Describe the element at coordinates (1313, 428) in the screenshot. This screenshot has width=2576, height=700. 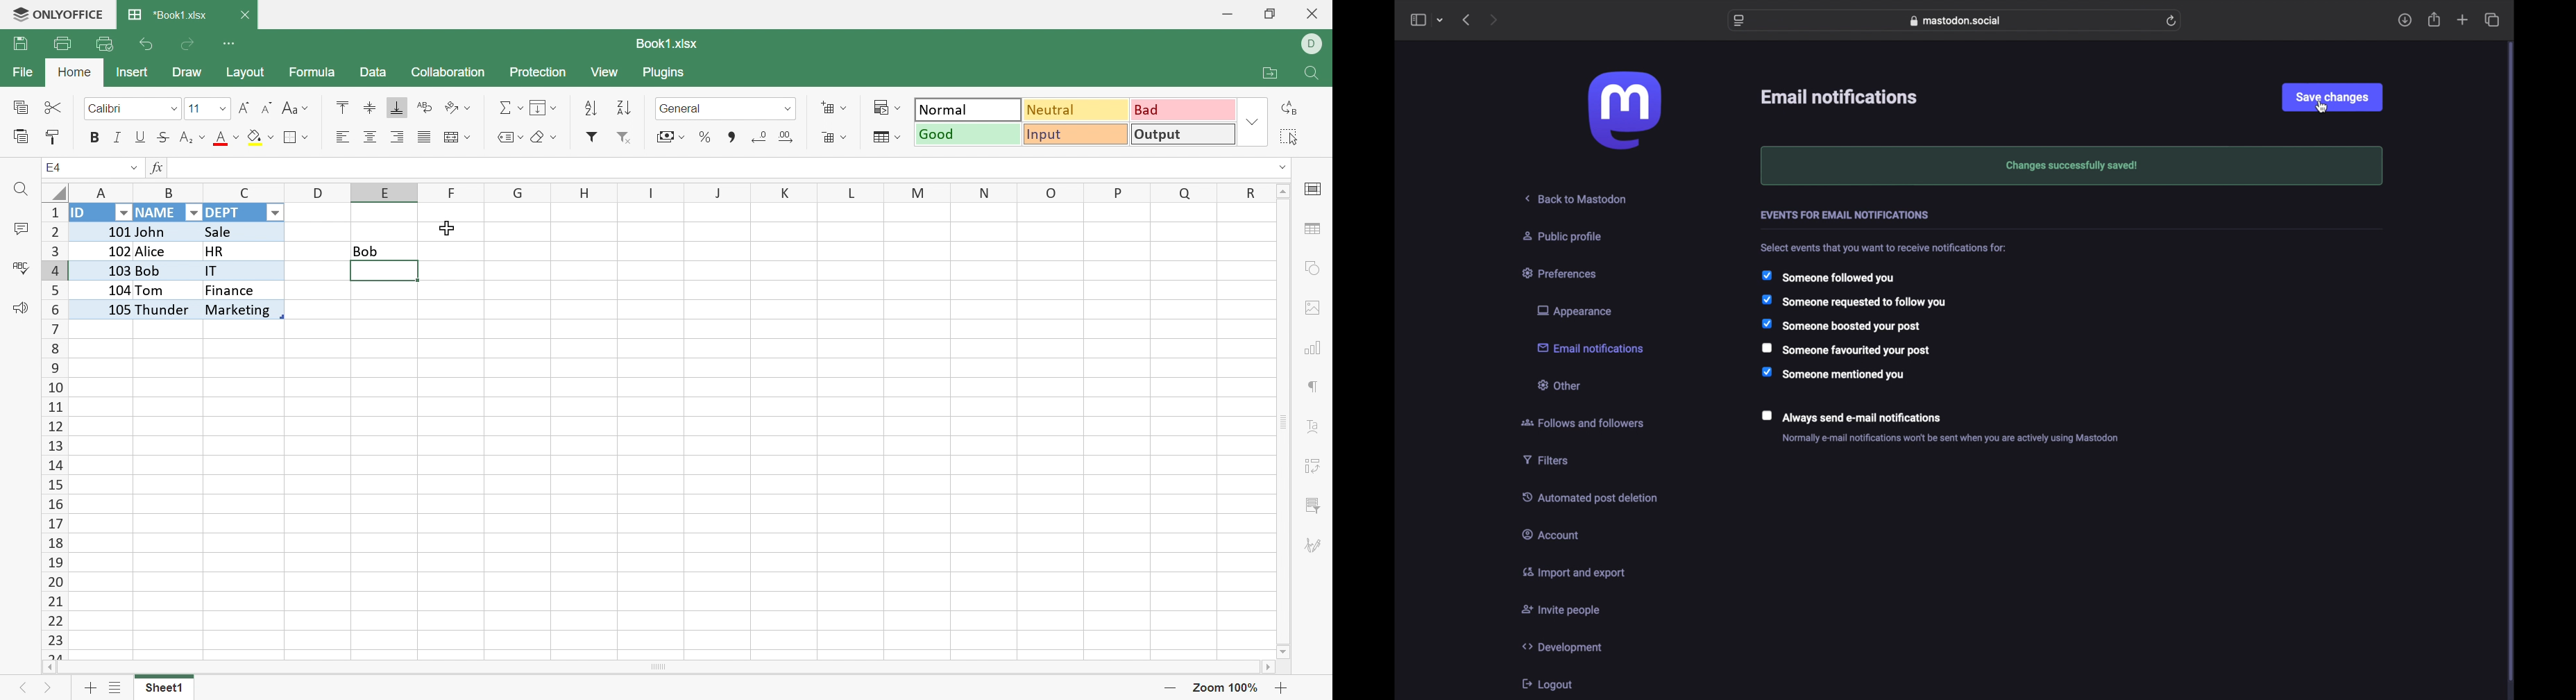
I see `Text Art settings` at that location.